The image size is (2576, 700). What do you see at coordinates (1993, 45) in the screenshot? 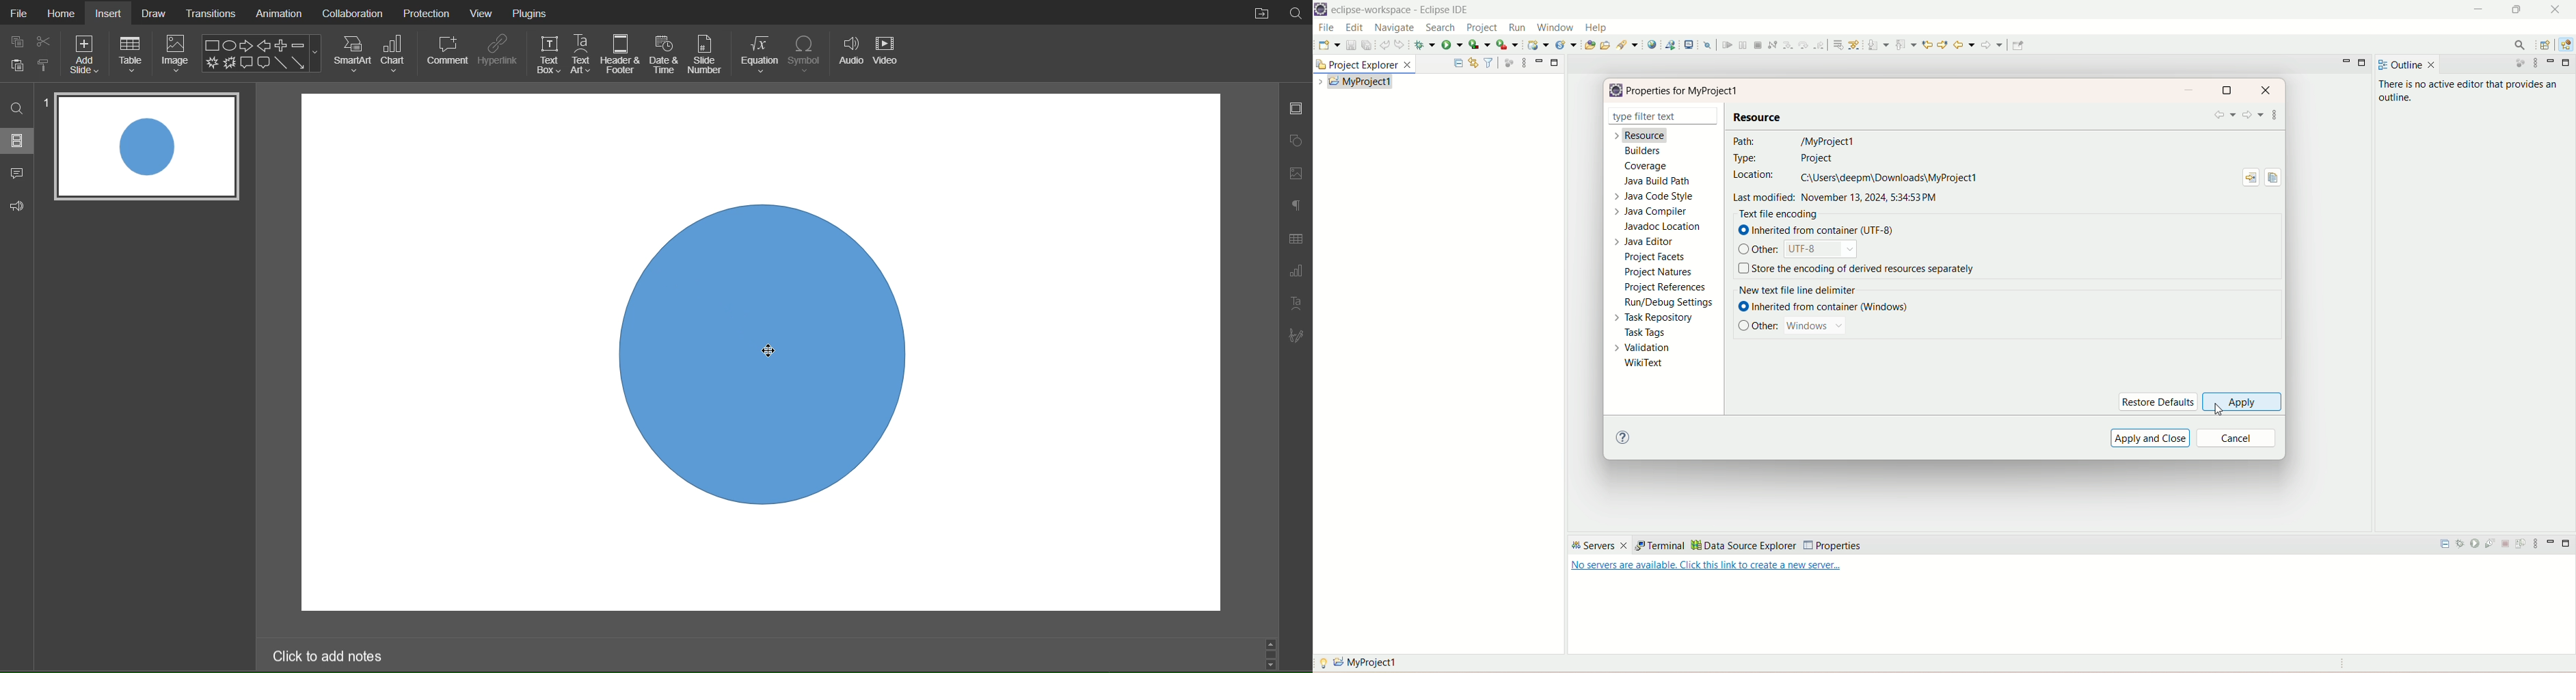
I see `forward` at bounding box center [1993, 45].